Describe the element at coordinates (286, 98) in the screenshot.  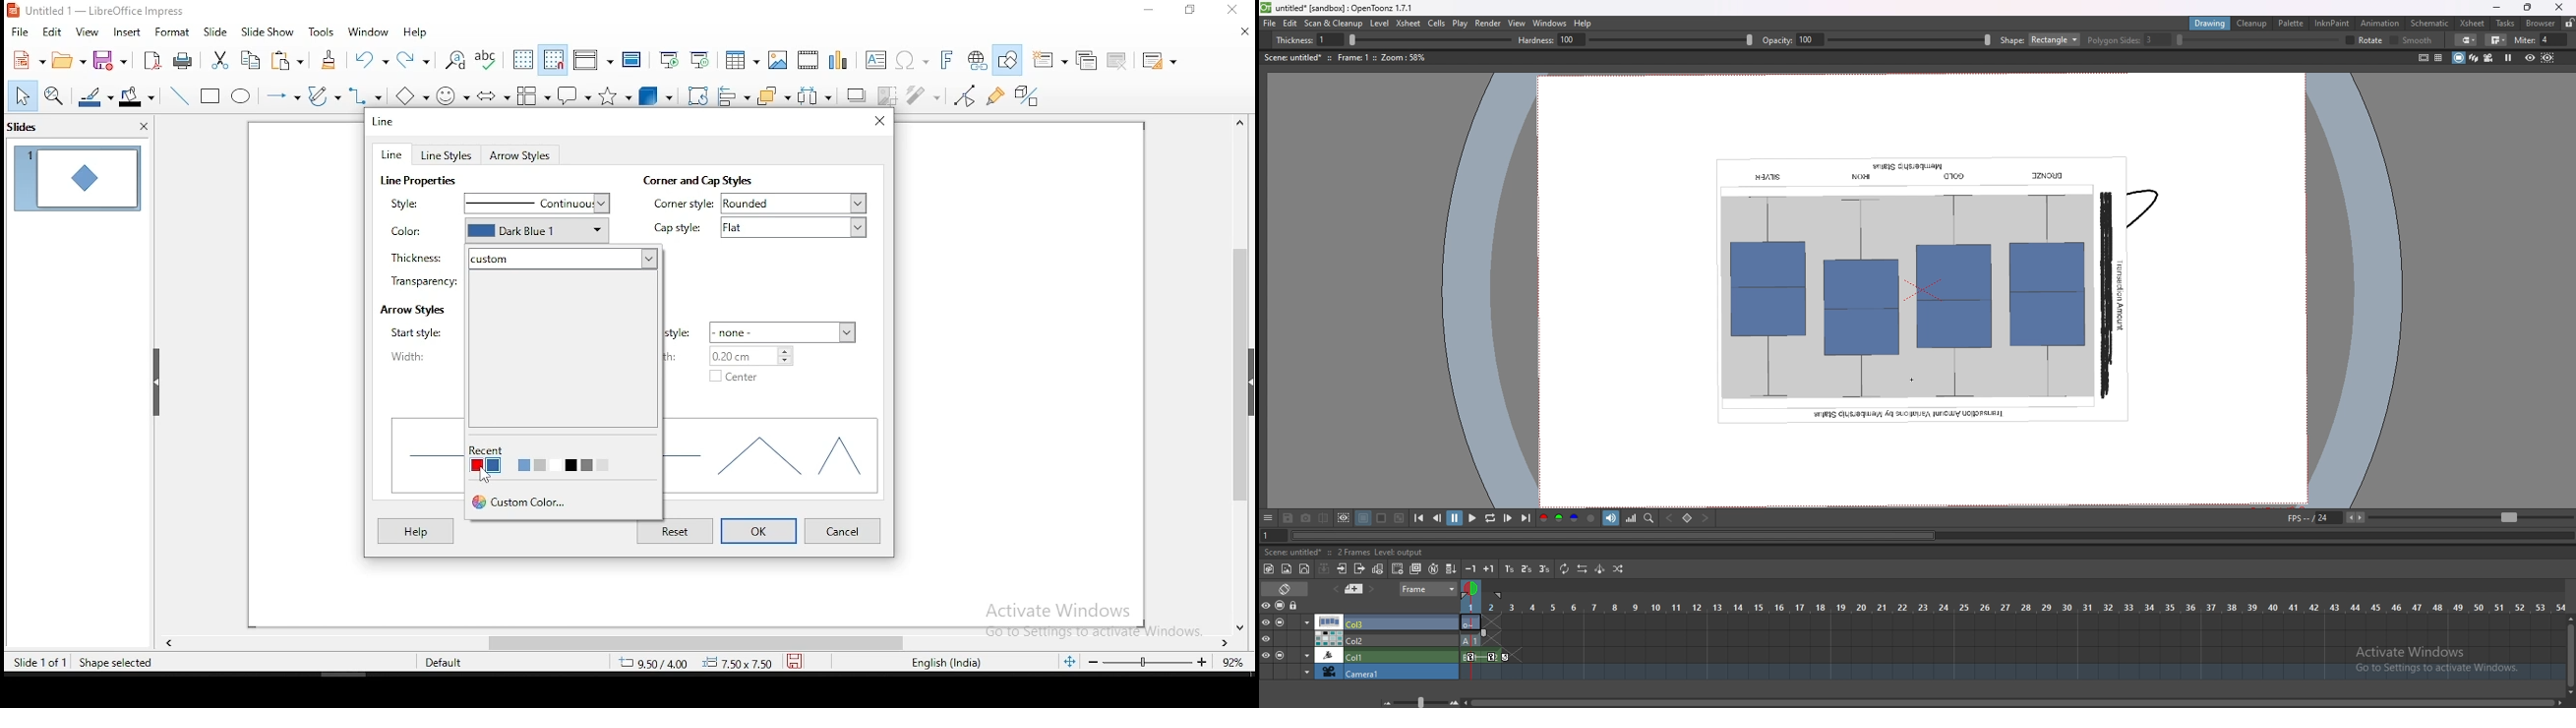
I see `lines and arrows` at that location.